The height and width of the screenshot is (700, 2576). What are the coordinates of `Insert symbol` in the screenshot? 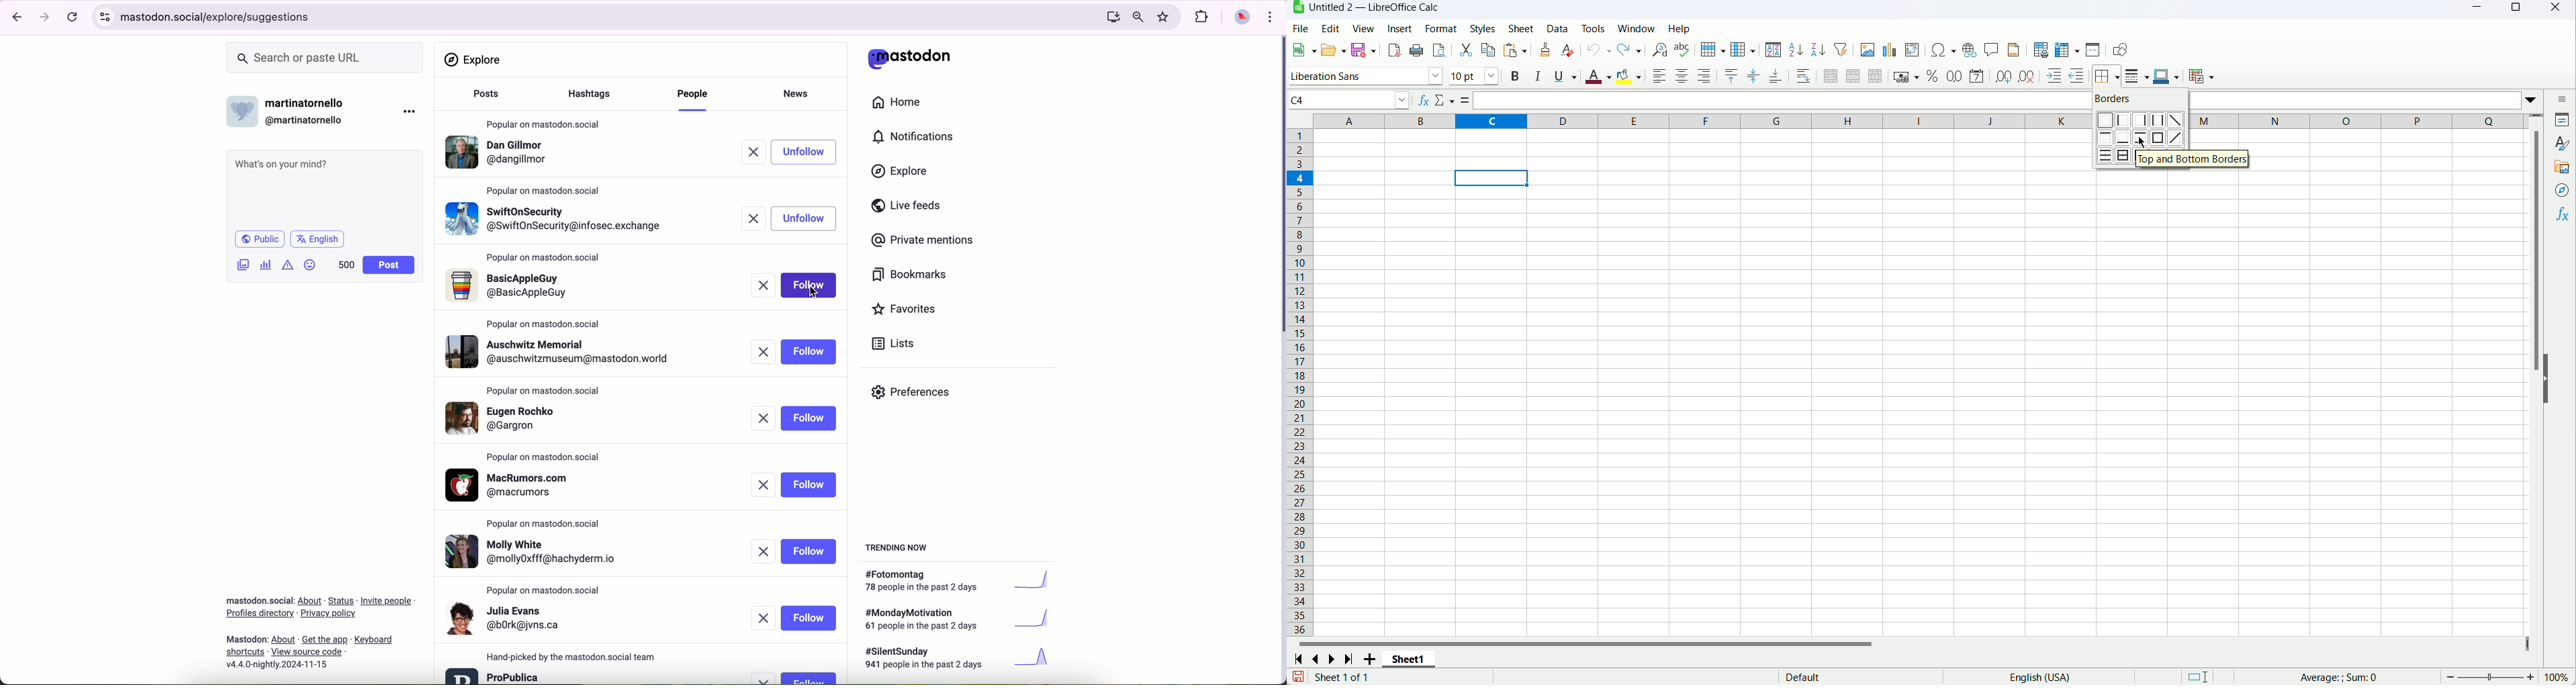 It's located at (1945, 49).